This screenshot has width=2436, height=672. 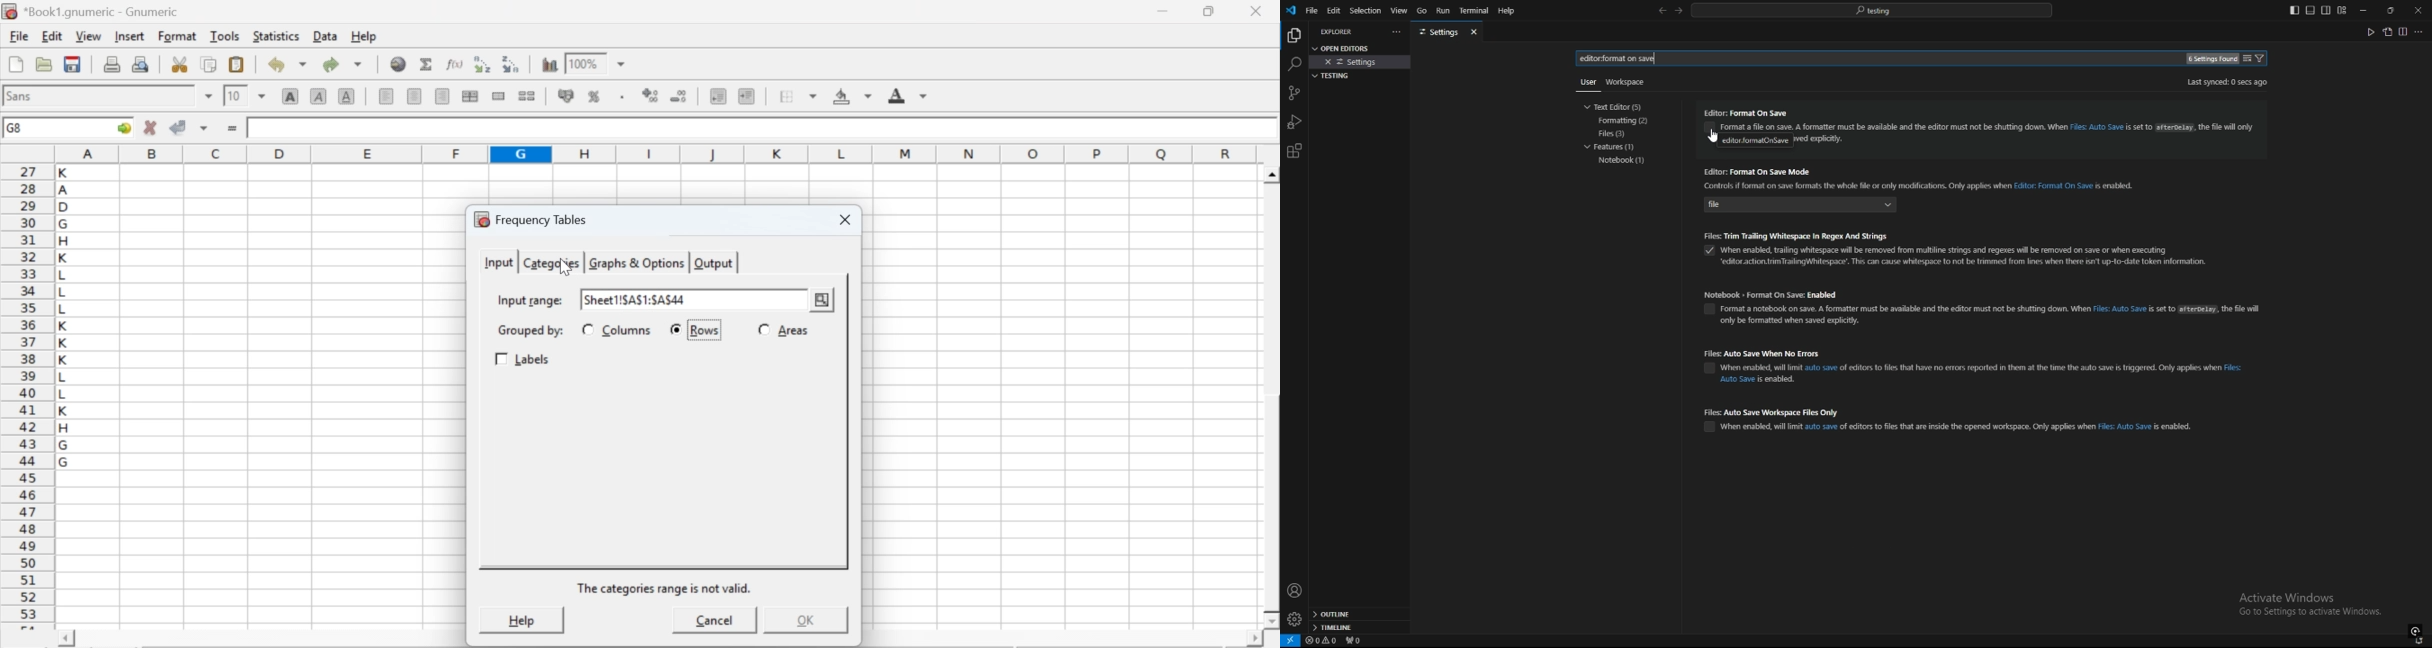 I want to click on decrease number of decimals displayed, so click(x=650, y=96).